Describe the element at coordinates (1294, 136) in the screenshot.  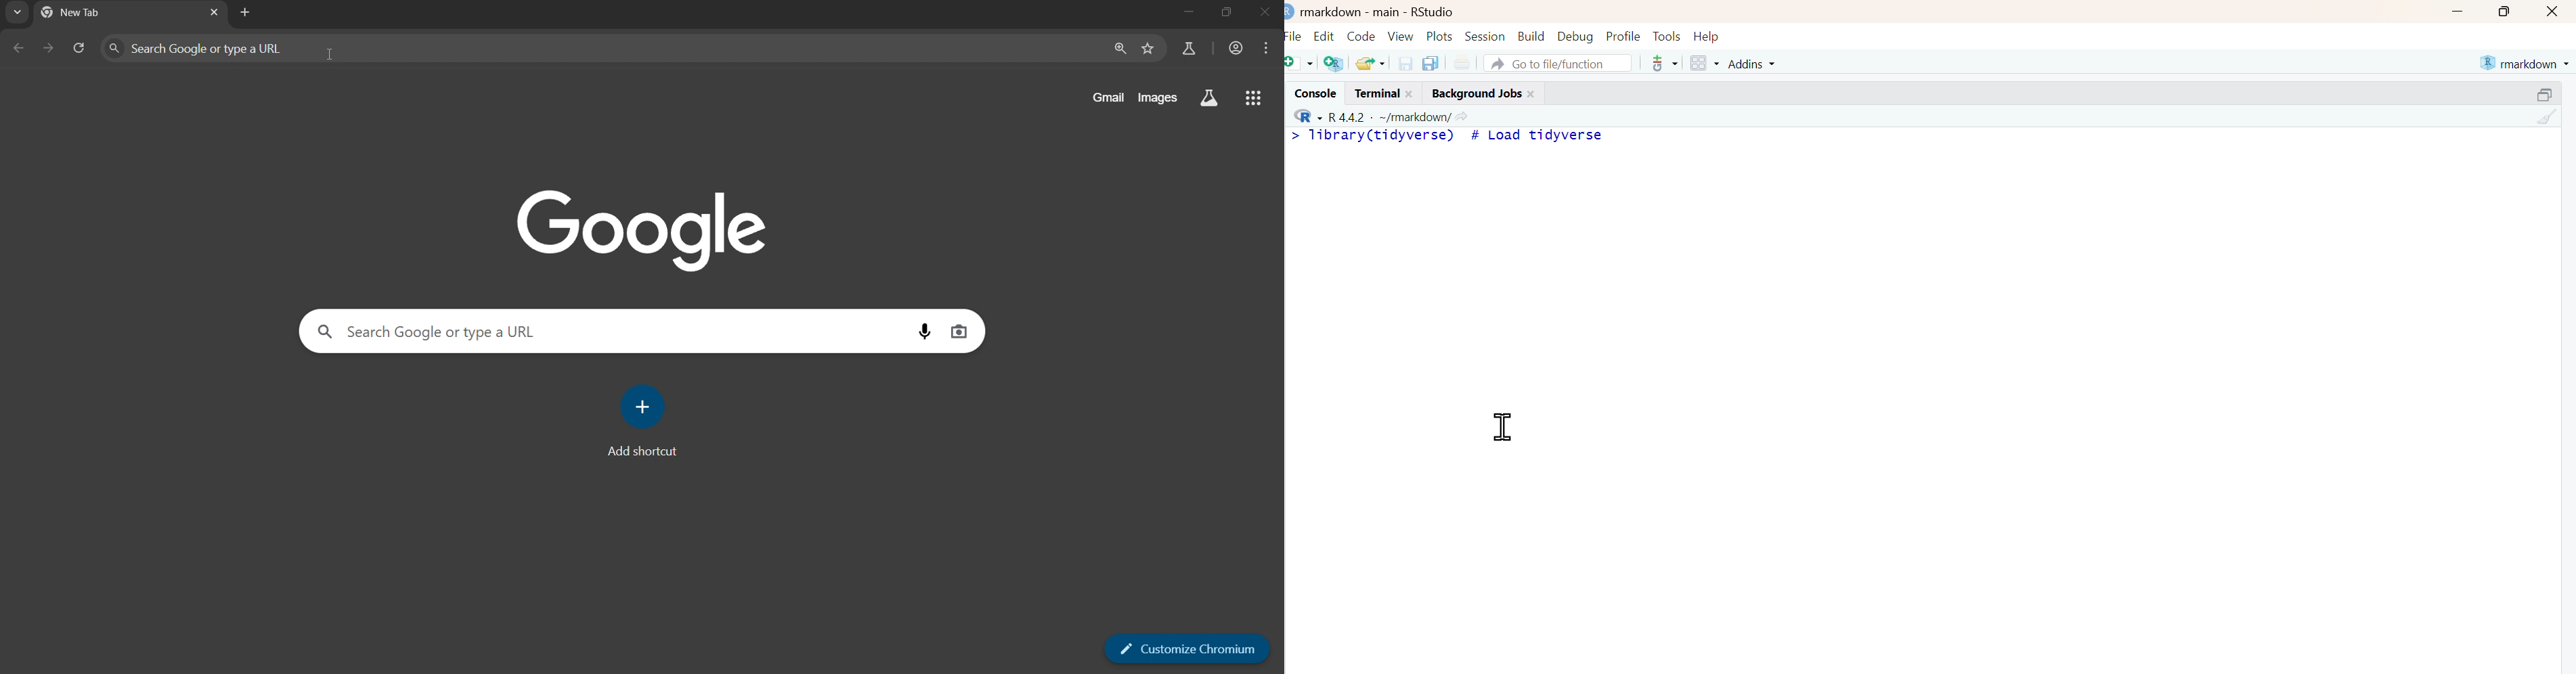
I see `>` at that location.